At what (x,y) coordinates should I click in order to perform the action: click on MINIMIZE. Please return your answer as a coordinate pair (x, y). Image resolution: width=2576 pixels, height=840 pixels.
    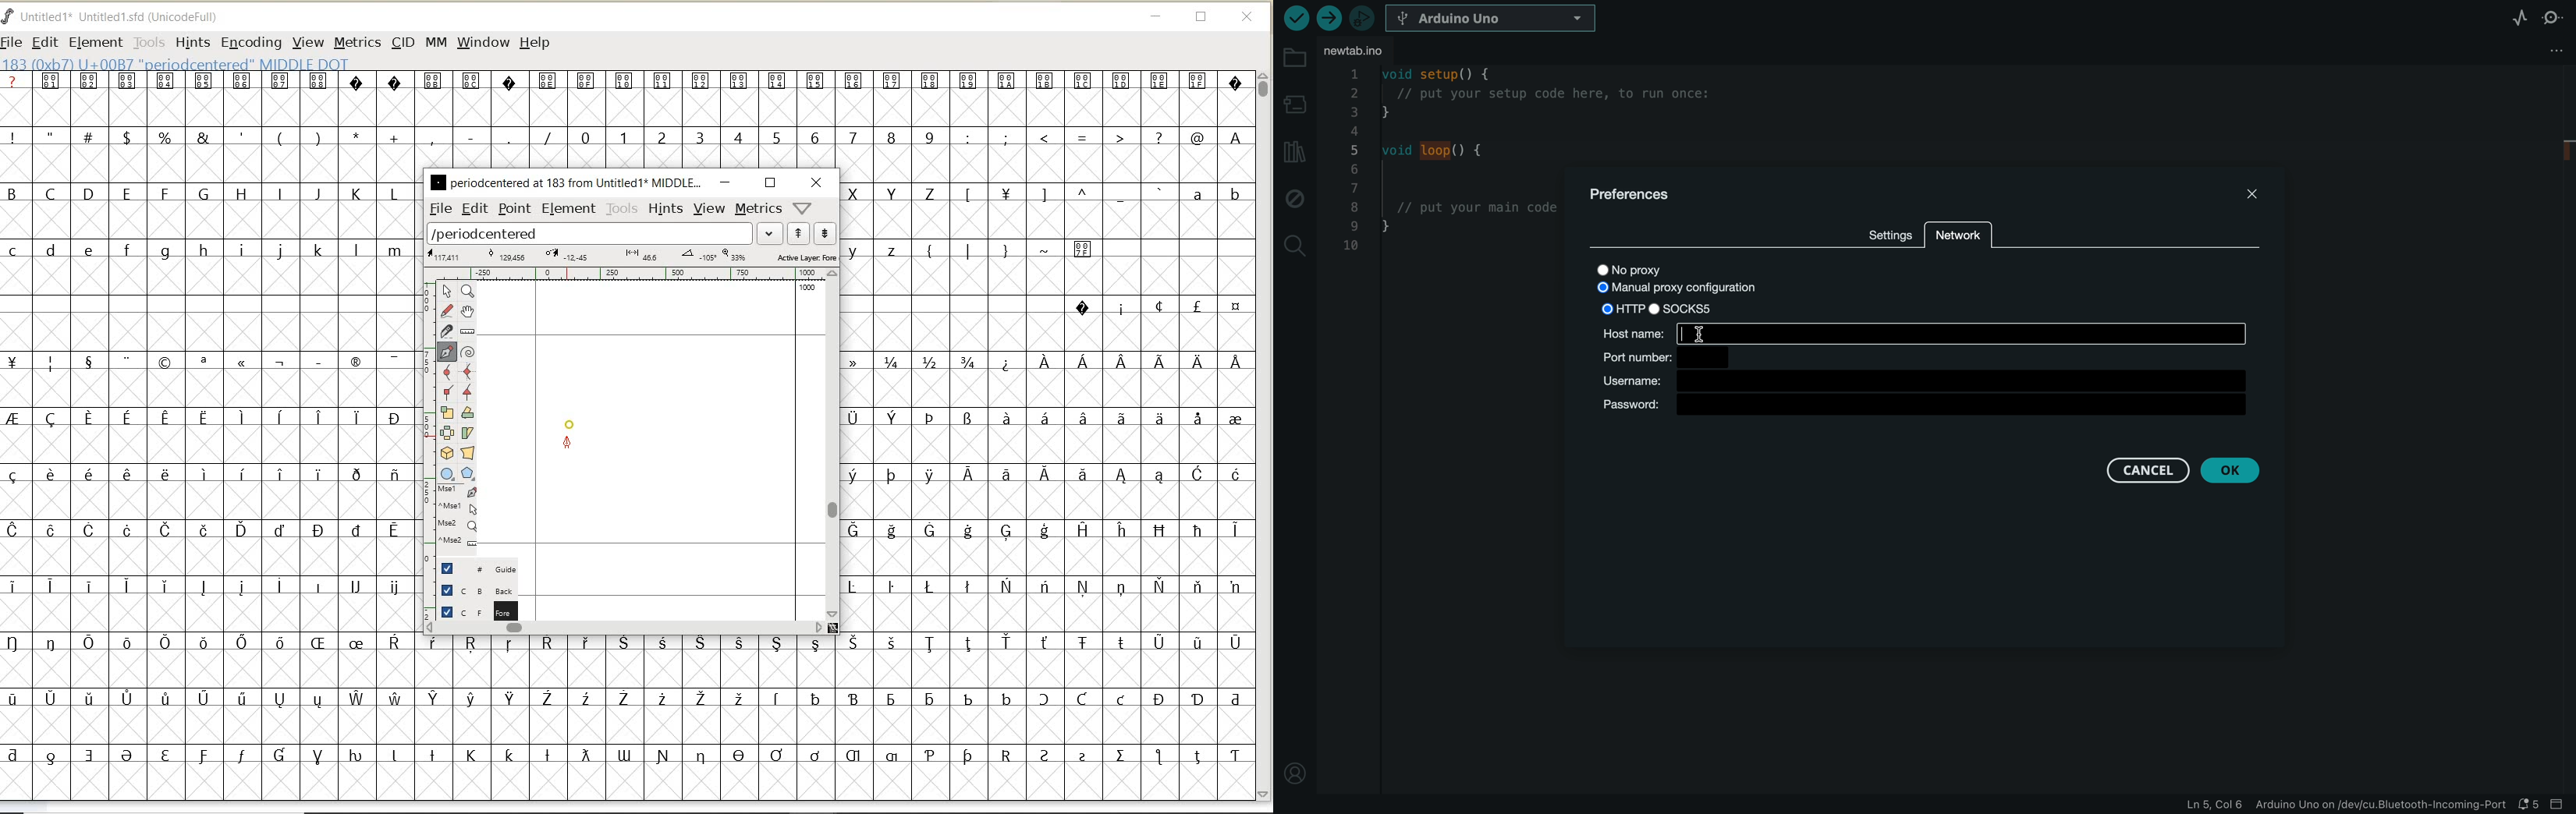
    Looking at the image, I should click on (1157, 19).